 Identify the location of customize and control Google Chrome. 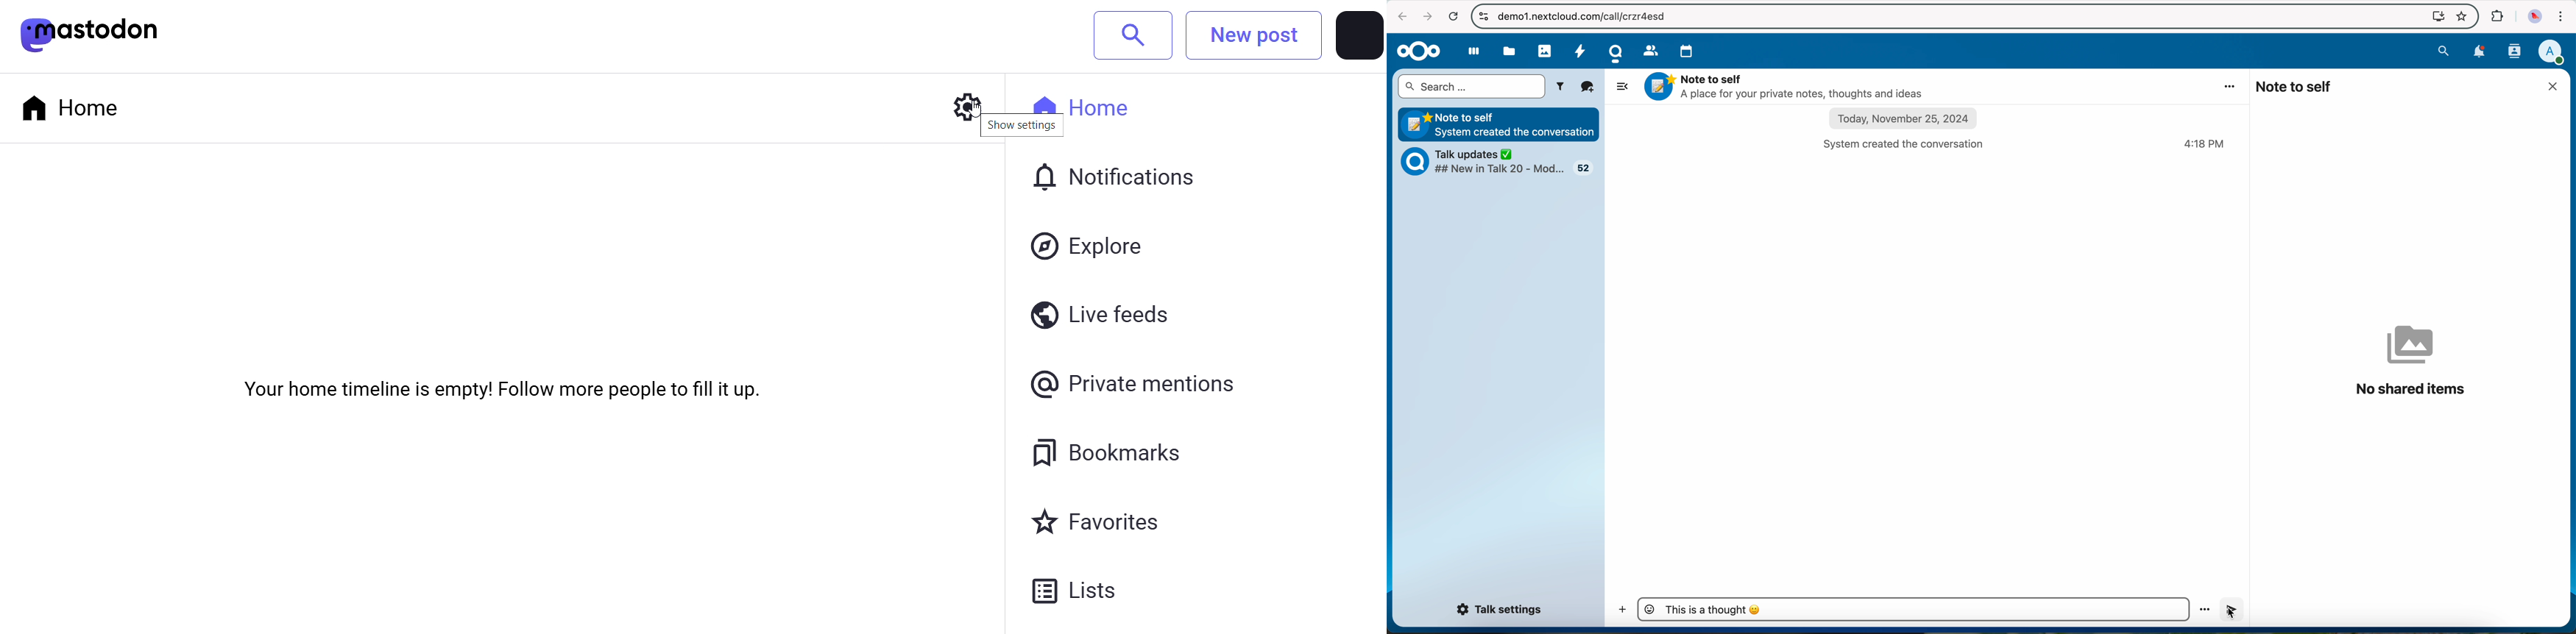
(2561, 16).